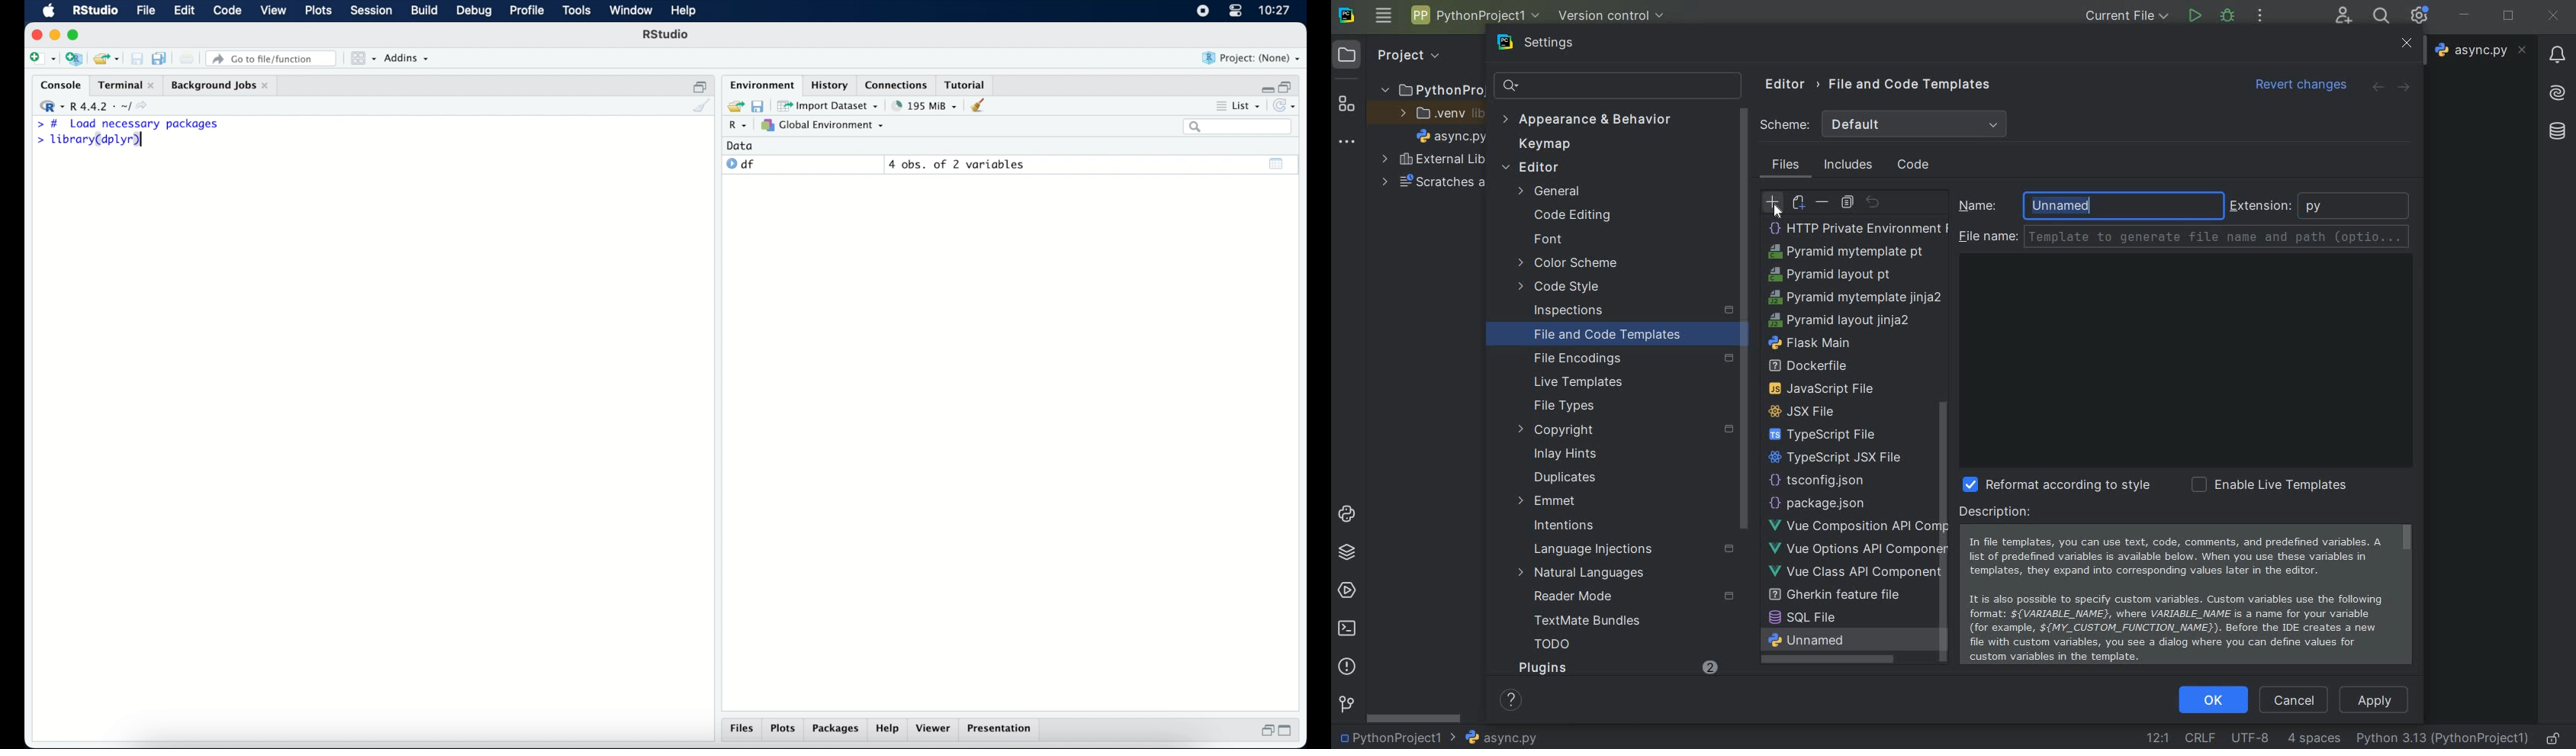 Image resolution: width=2576 pixels, height=756 pixels. Describe the element at coordinates (741, 164) in the screenshot. I see `df` at that location.